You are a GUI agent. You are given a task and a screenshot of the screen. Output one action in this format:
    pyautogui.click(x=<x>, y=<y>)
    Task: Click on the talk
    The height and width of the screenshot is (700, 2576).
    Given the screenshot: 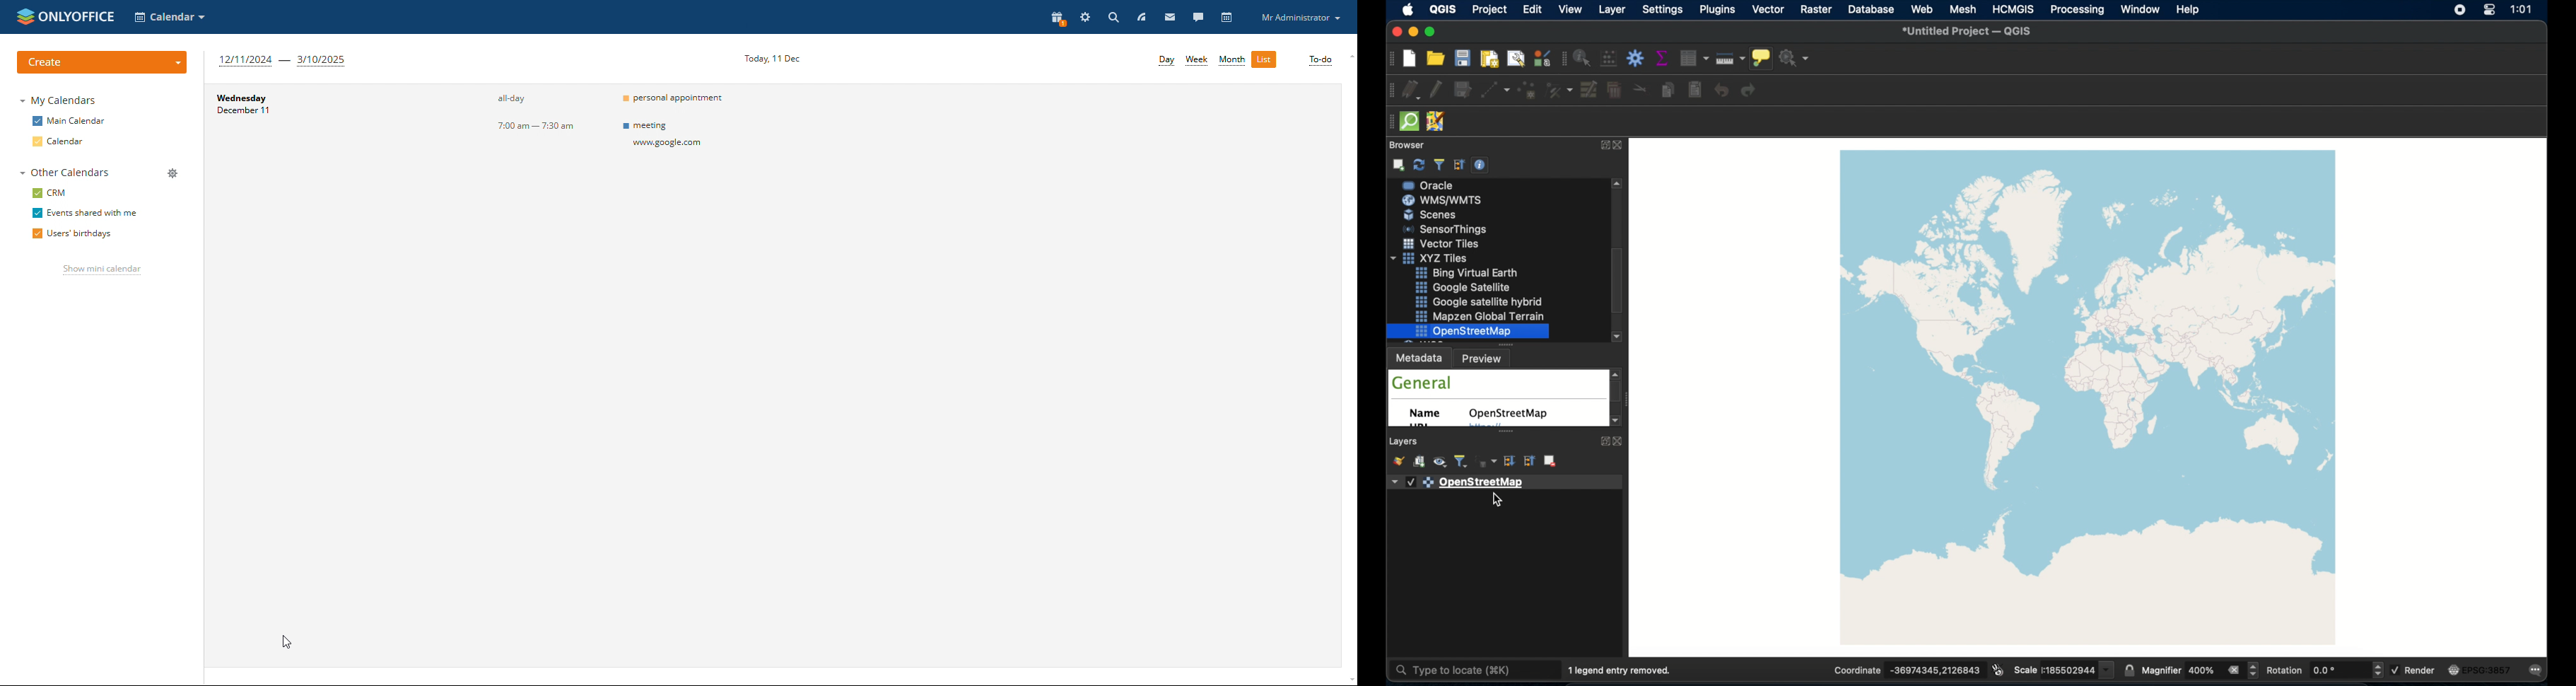 What is the action you would take?
    pyautogui.click(x=1198, y=18)
    